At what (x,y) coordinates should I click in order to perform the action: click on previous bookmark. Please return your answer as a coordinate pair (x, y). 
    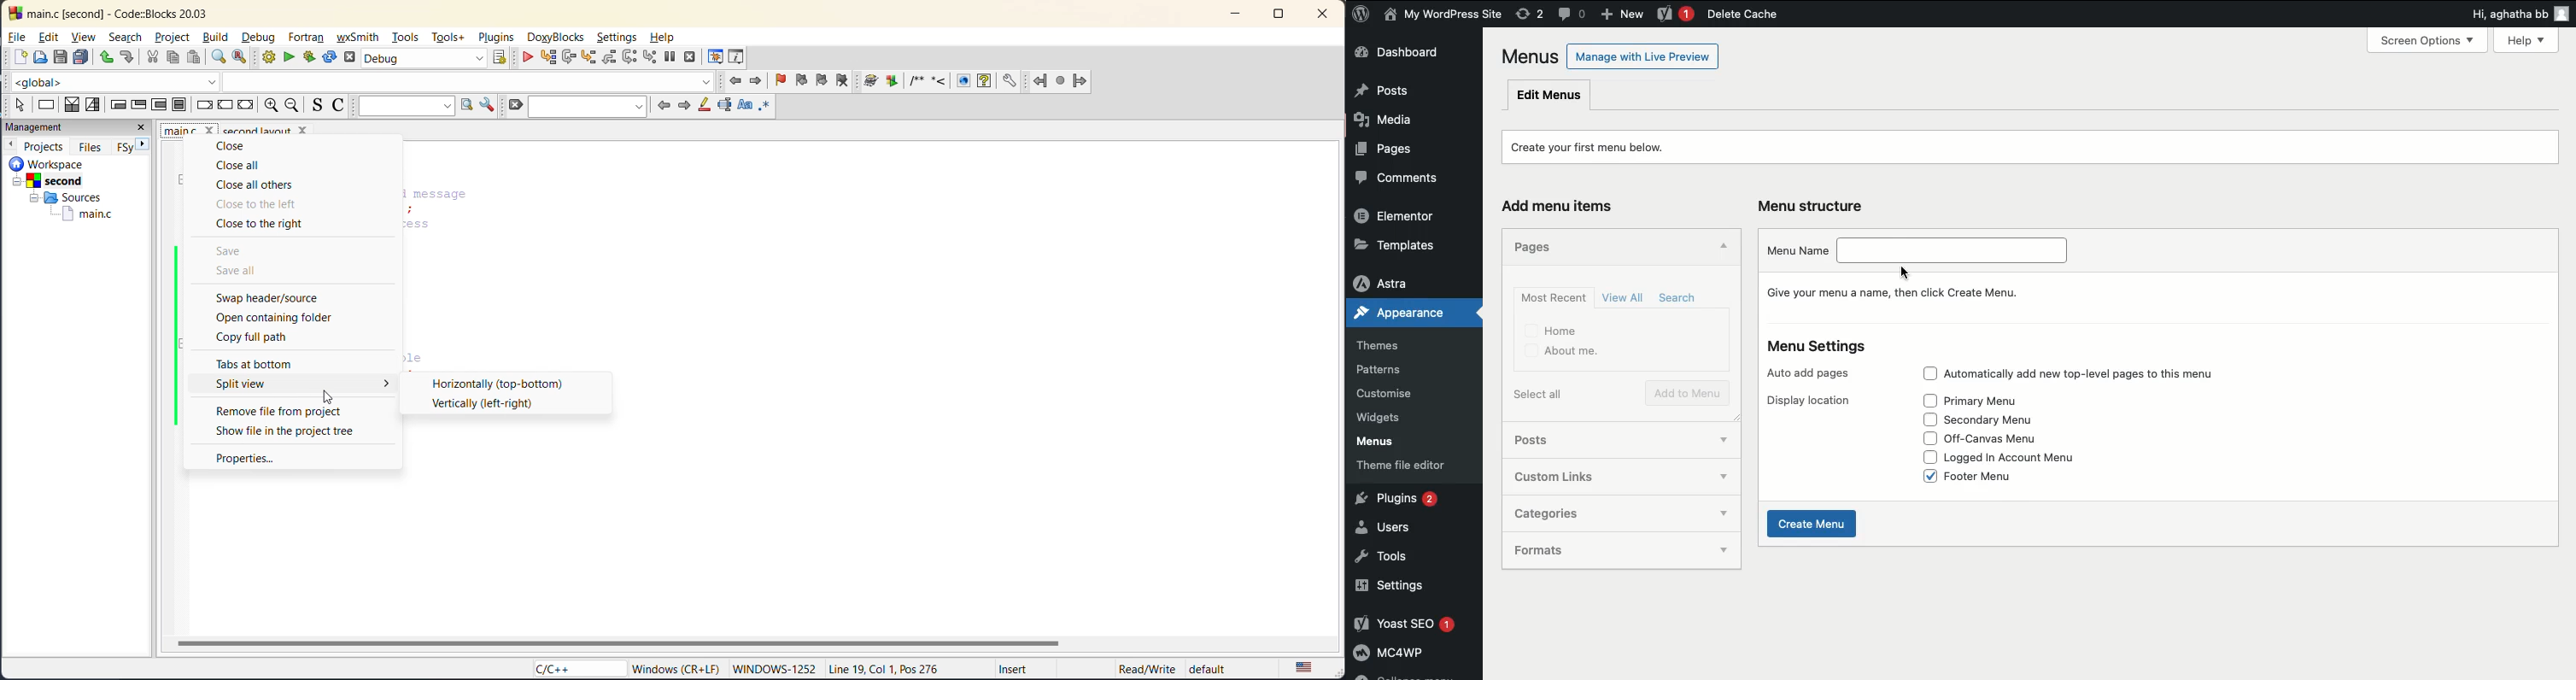
    Looking at the image, I should click on (801, 82).